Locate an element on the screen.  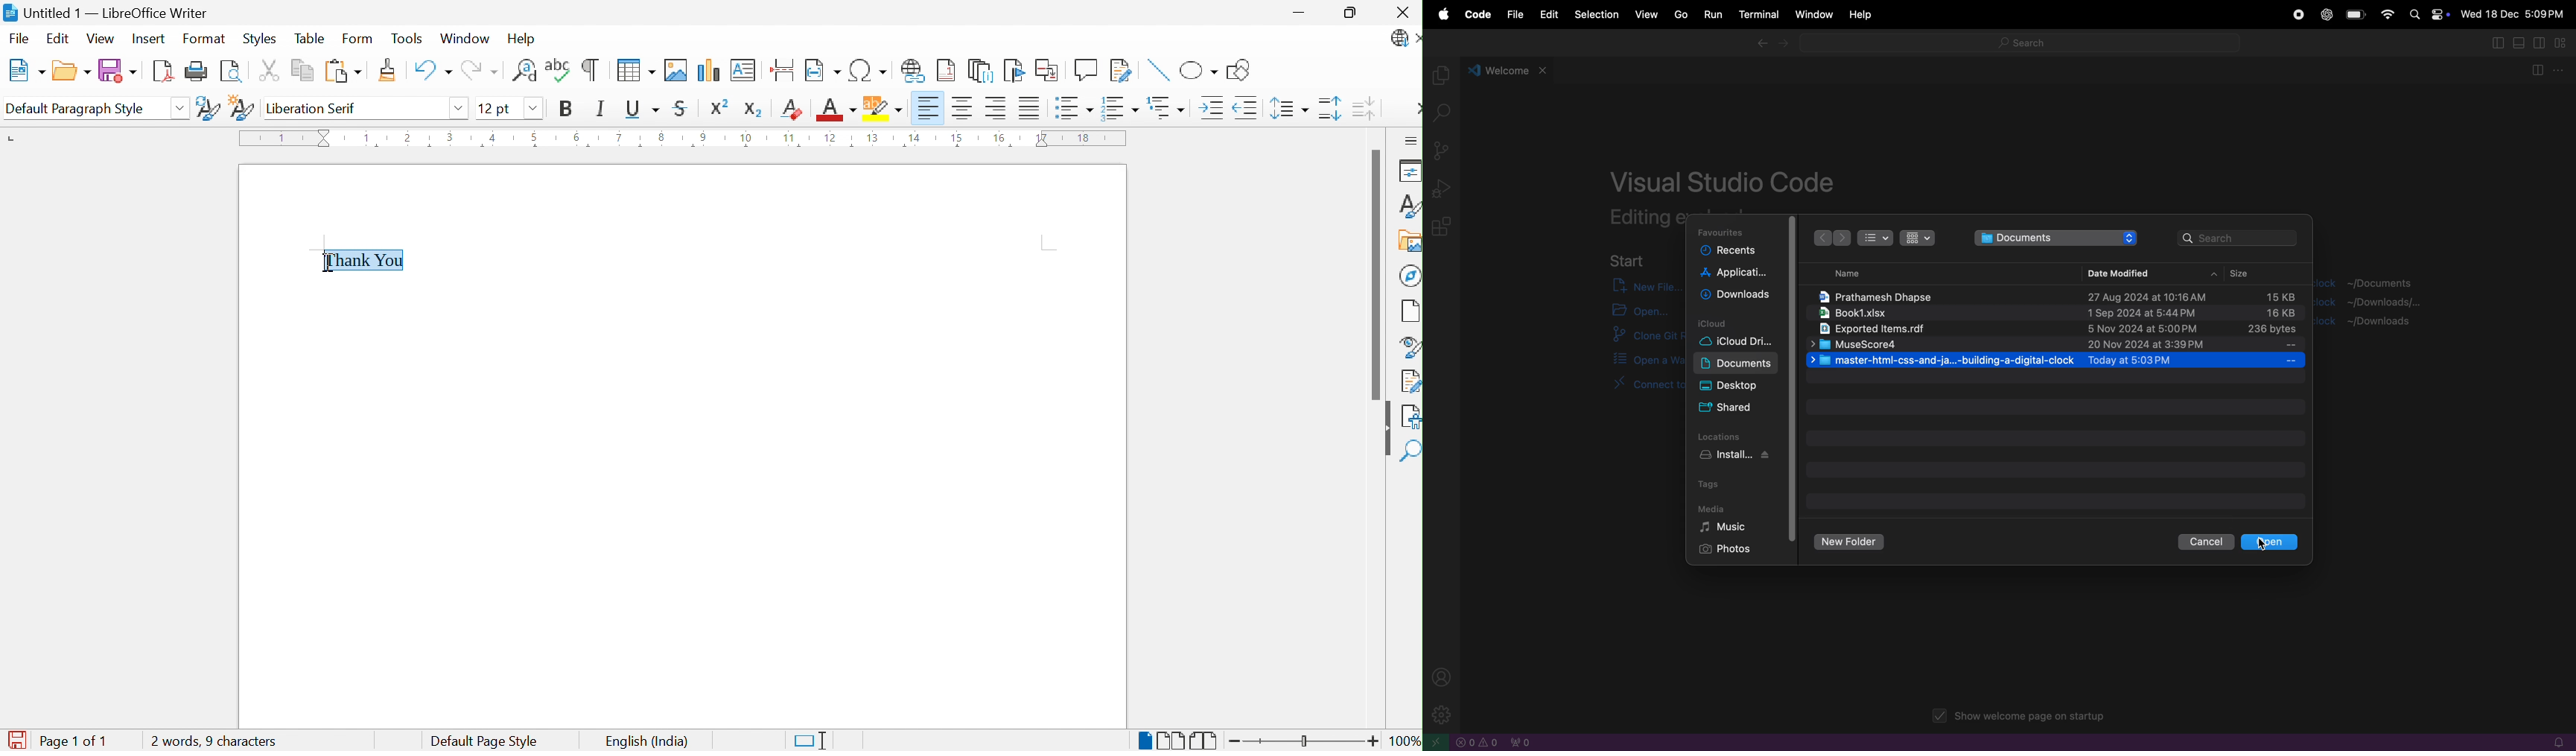
Show Track Changes Functions is located at coordinates (1122, 69).